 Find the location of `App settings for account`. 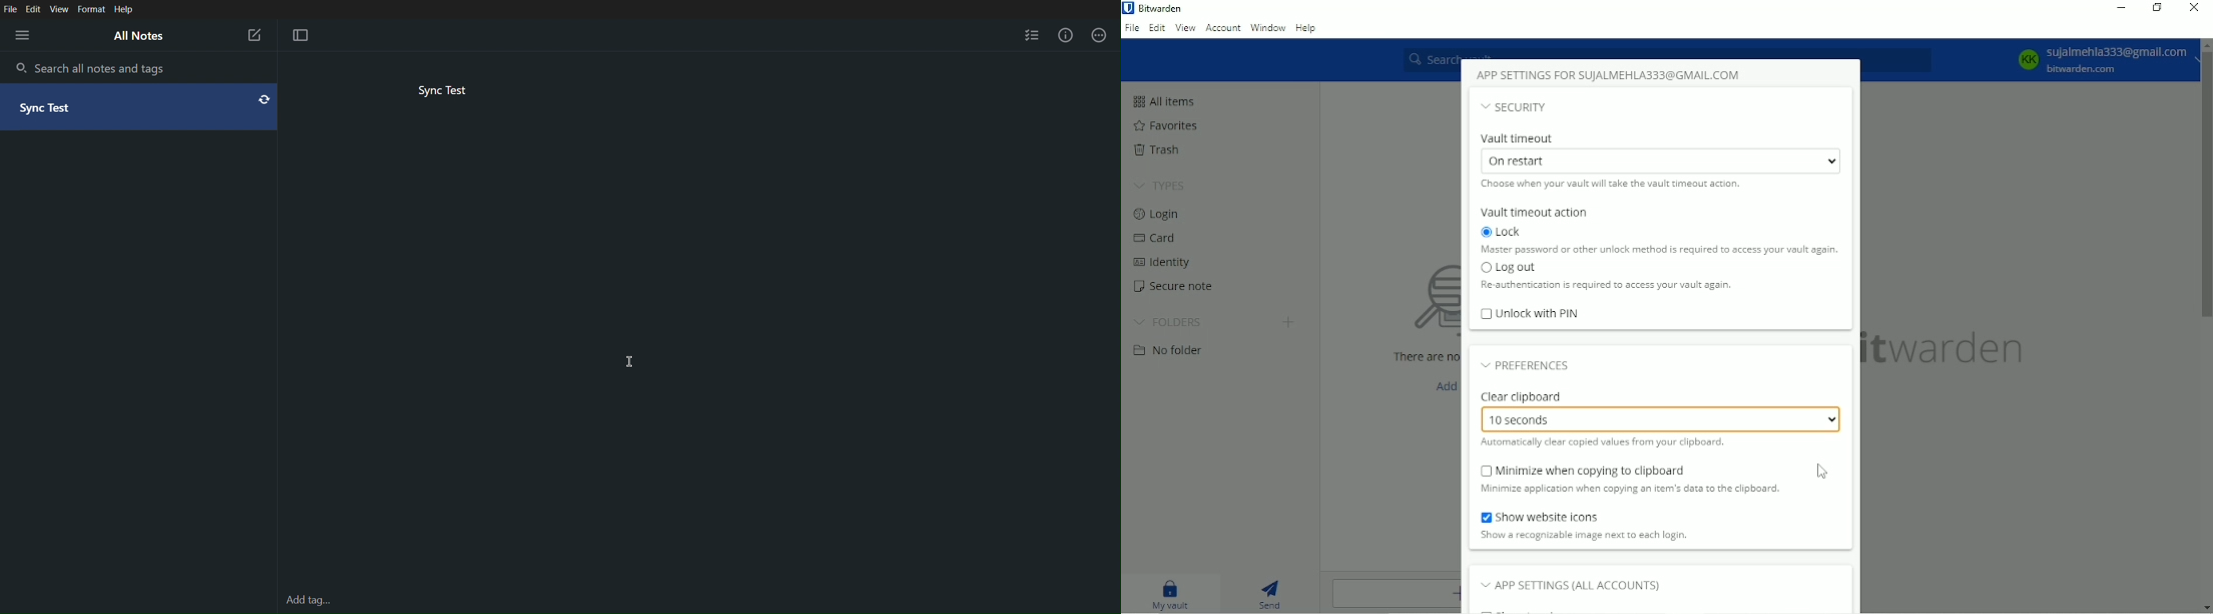

App settings for account is located at coordinates (1613, 74).